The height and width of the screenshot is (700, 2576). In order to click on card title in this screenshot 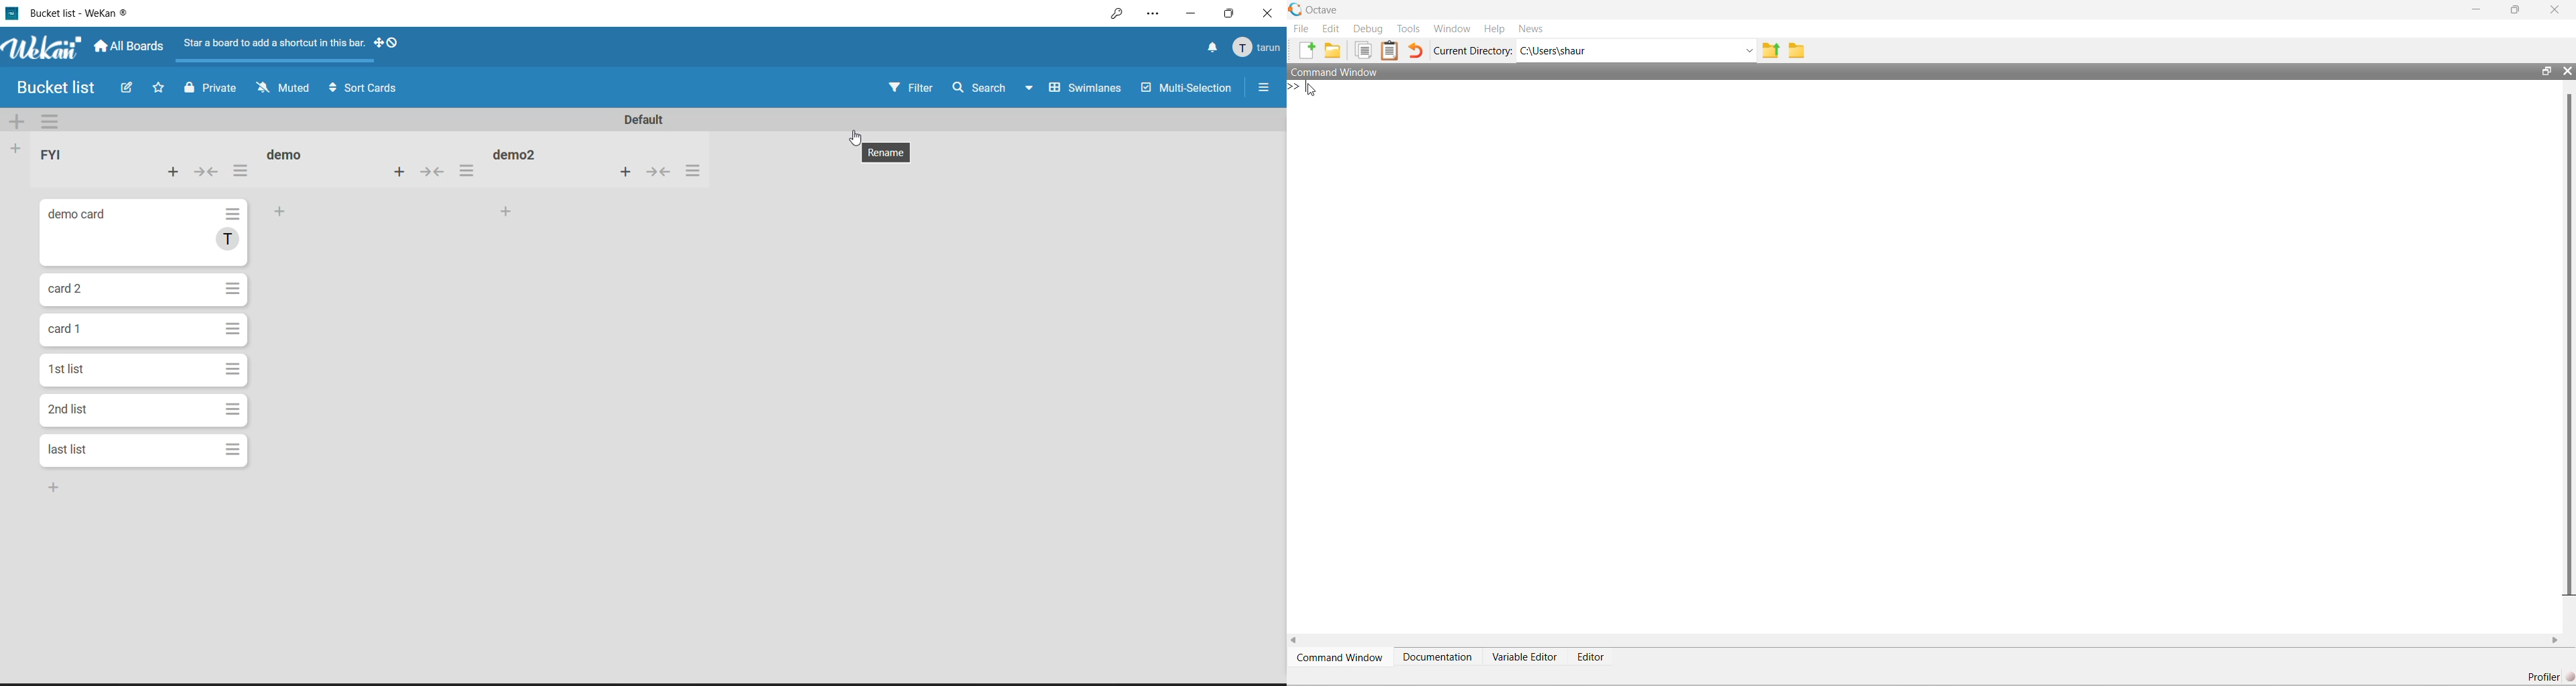, I will do `click(67, 289)`.